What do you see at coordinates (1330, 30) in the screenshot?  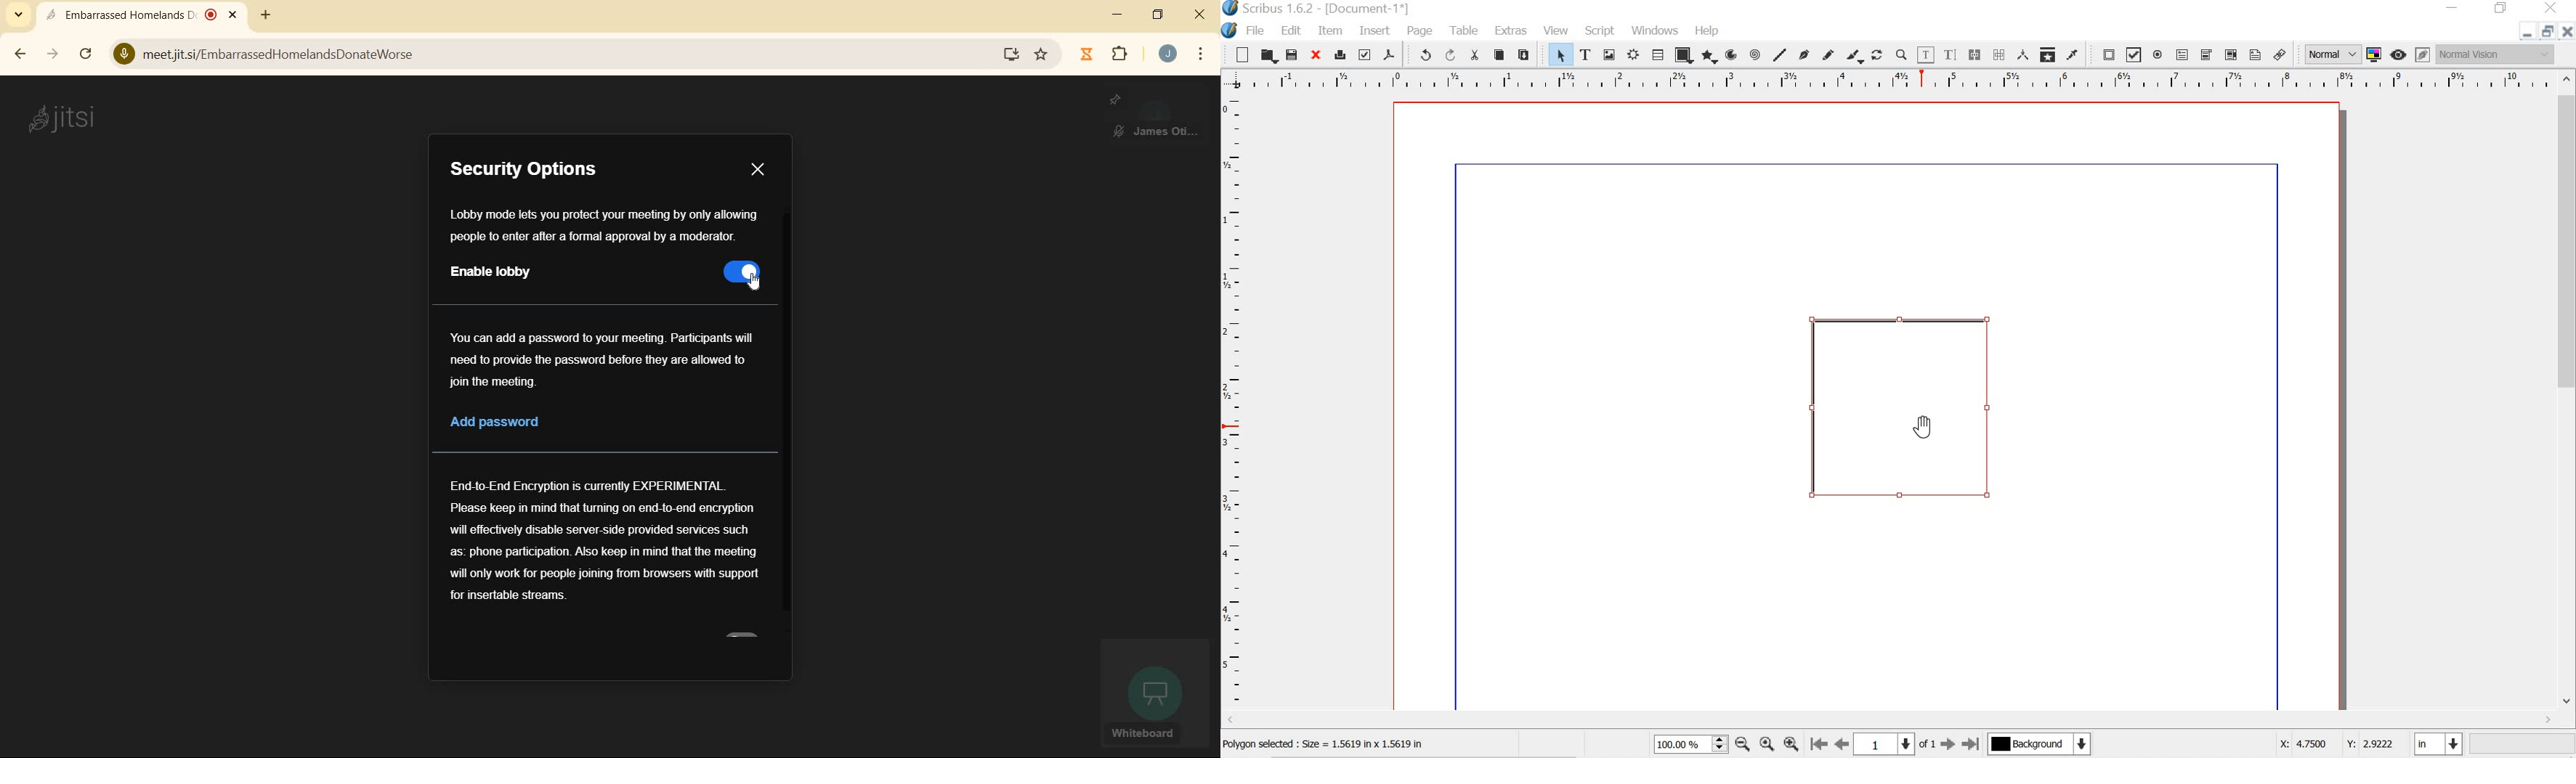 I see `item` at bounding box center [1330, 30].